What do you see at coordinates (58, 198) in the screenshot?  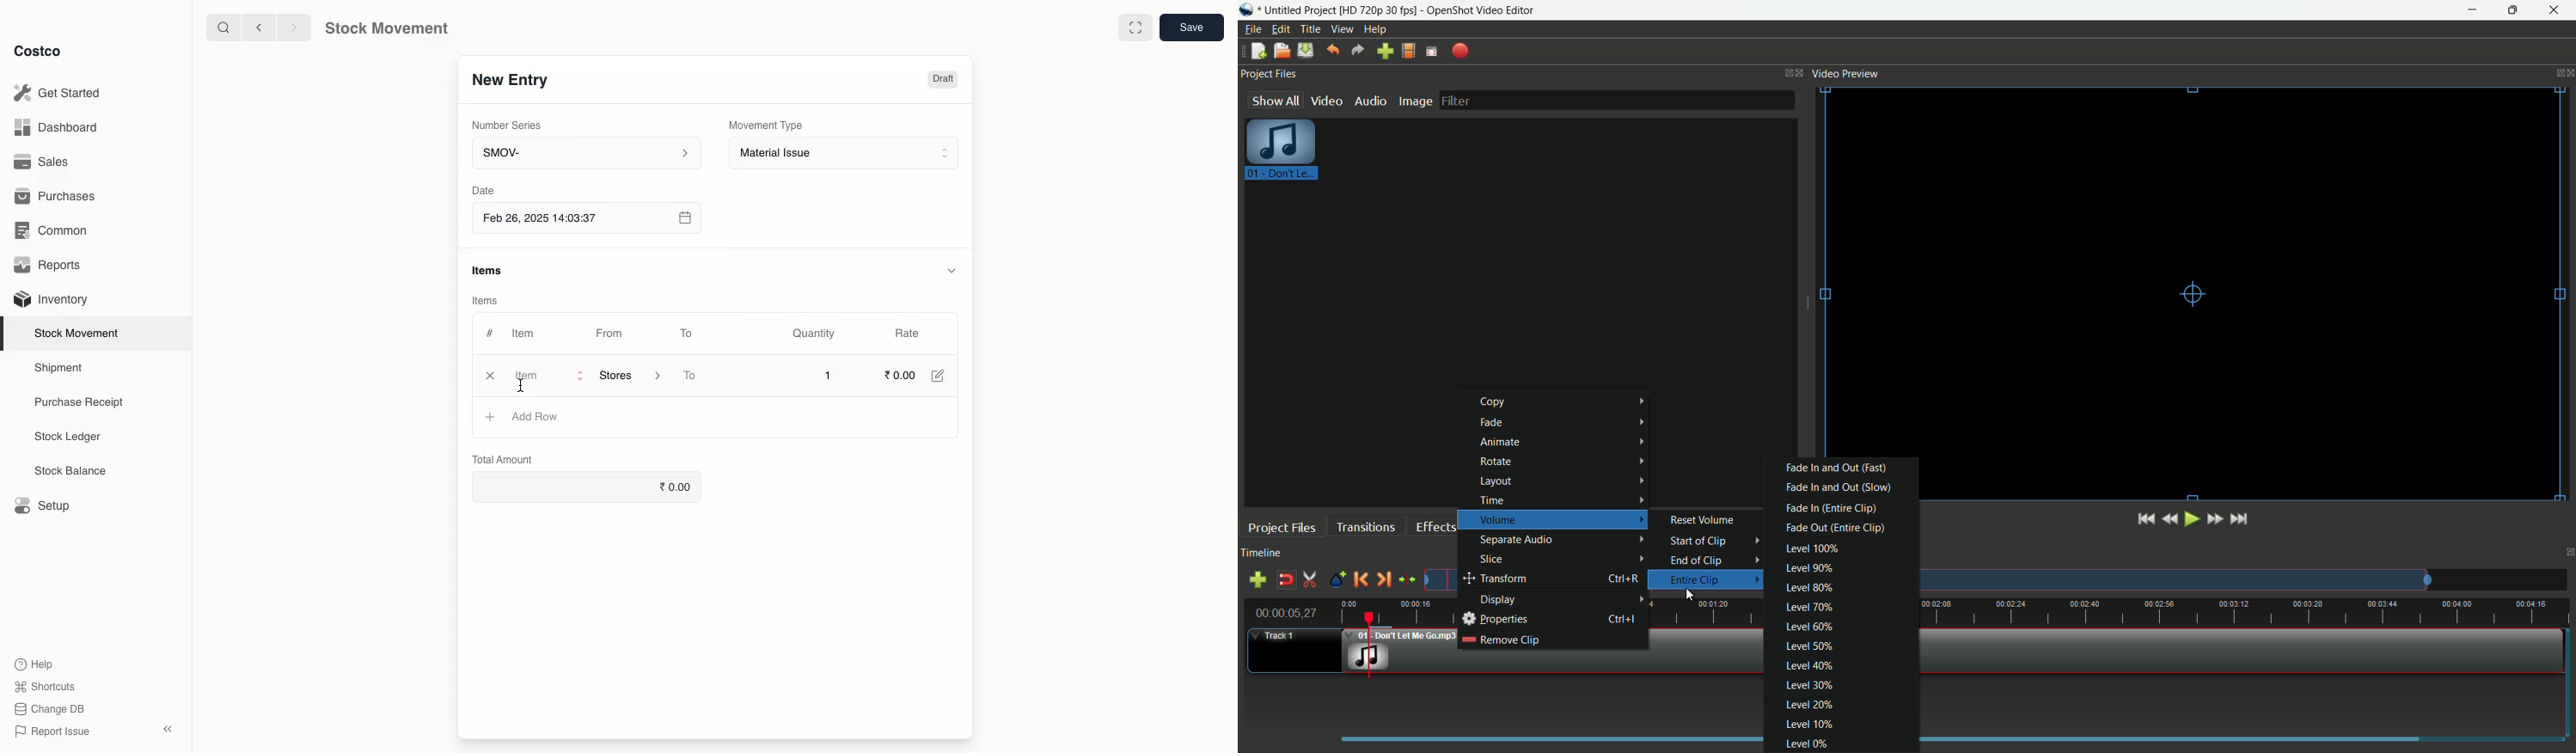 I see `Purchases` at bounding box center [58, 198].